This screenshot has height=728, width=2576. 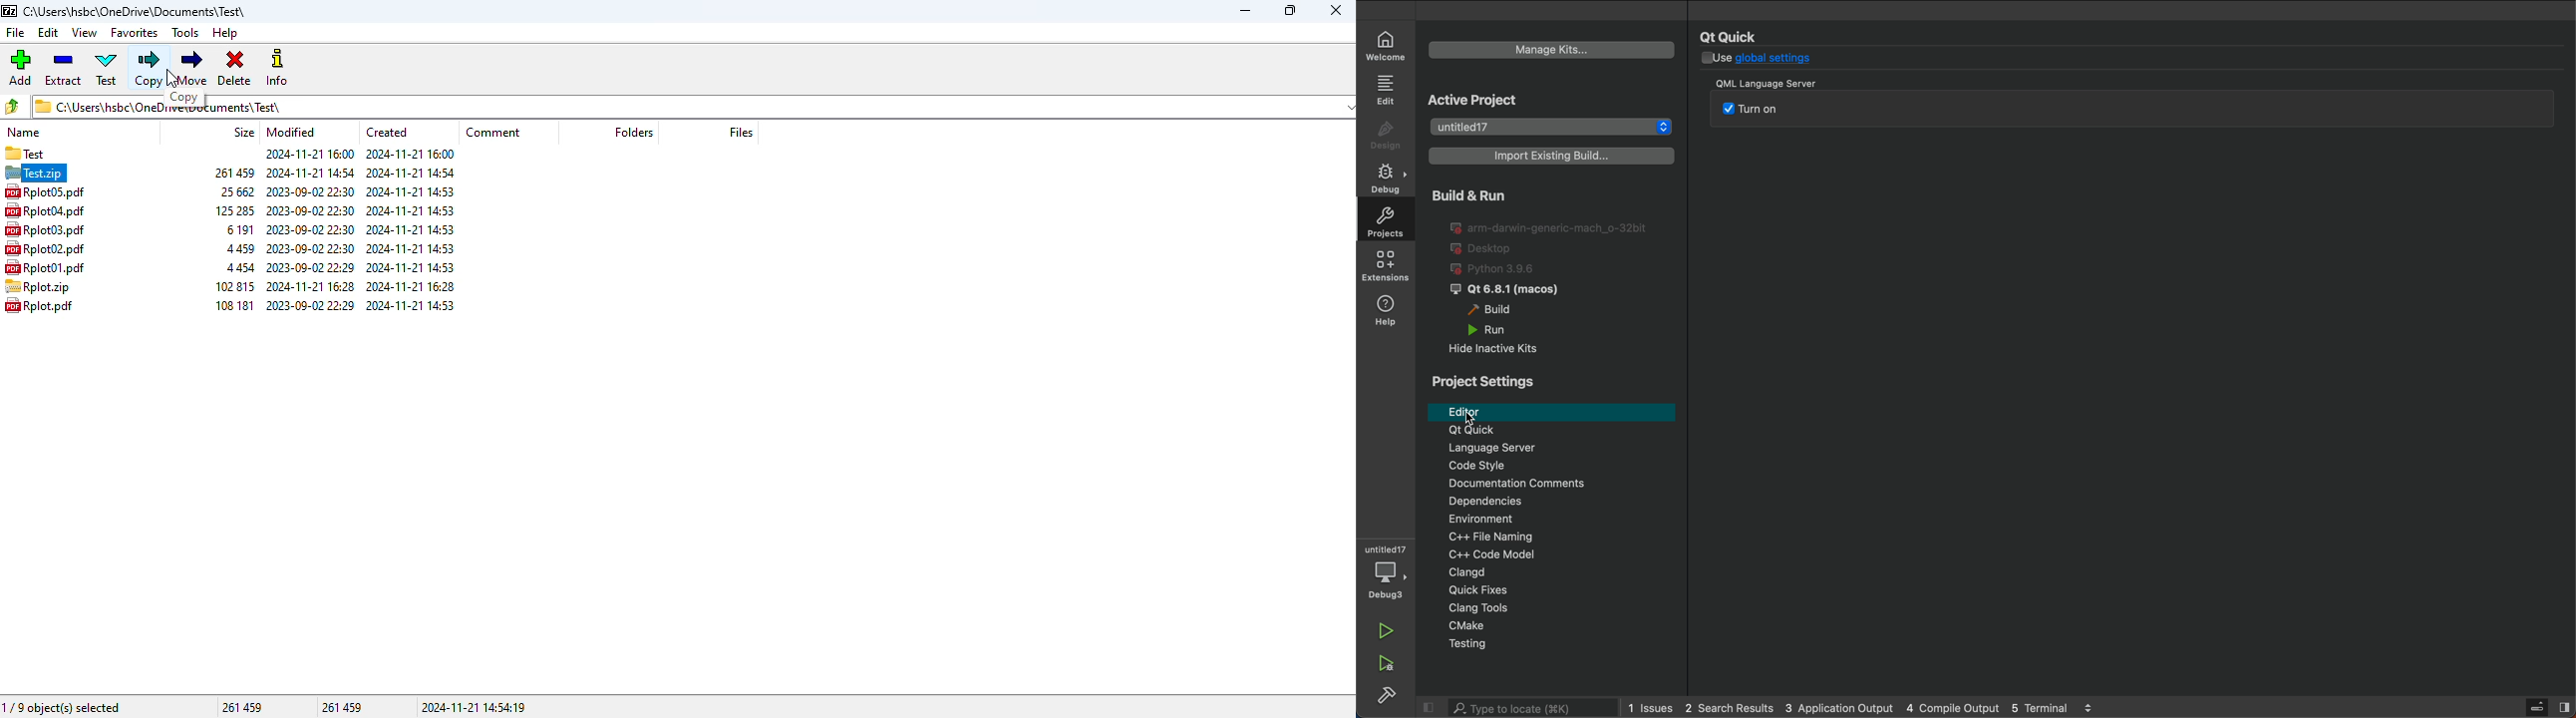 What do you see at coordinates (185, 98) in the screenshot?
I see `copy` at bounding box center [185, 98].